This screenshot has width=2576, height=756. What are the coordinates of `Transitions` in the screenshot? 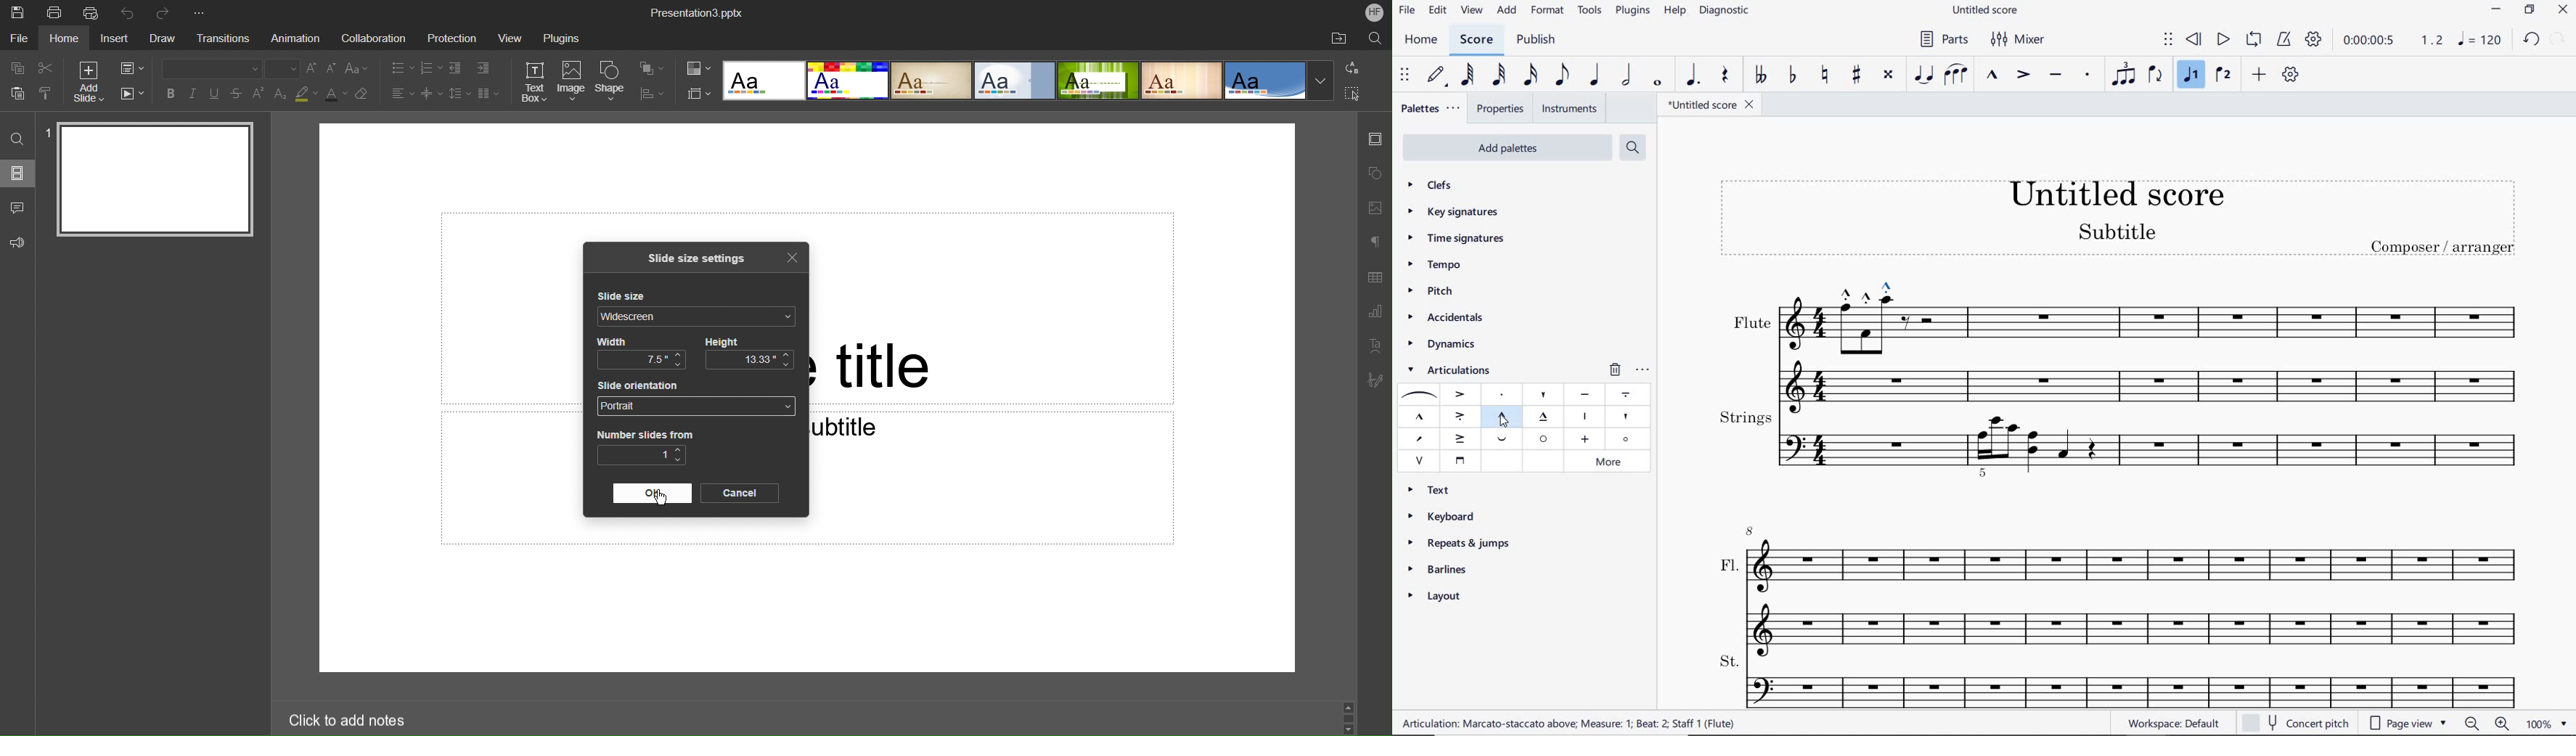 It's located at (227, 38).